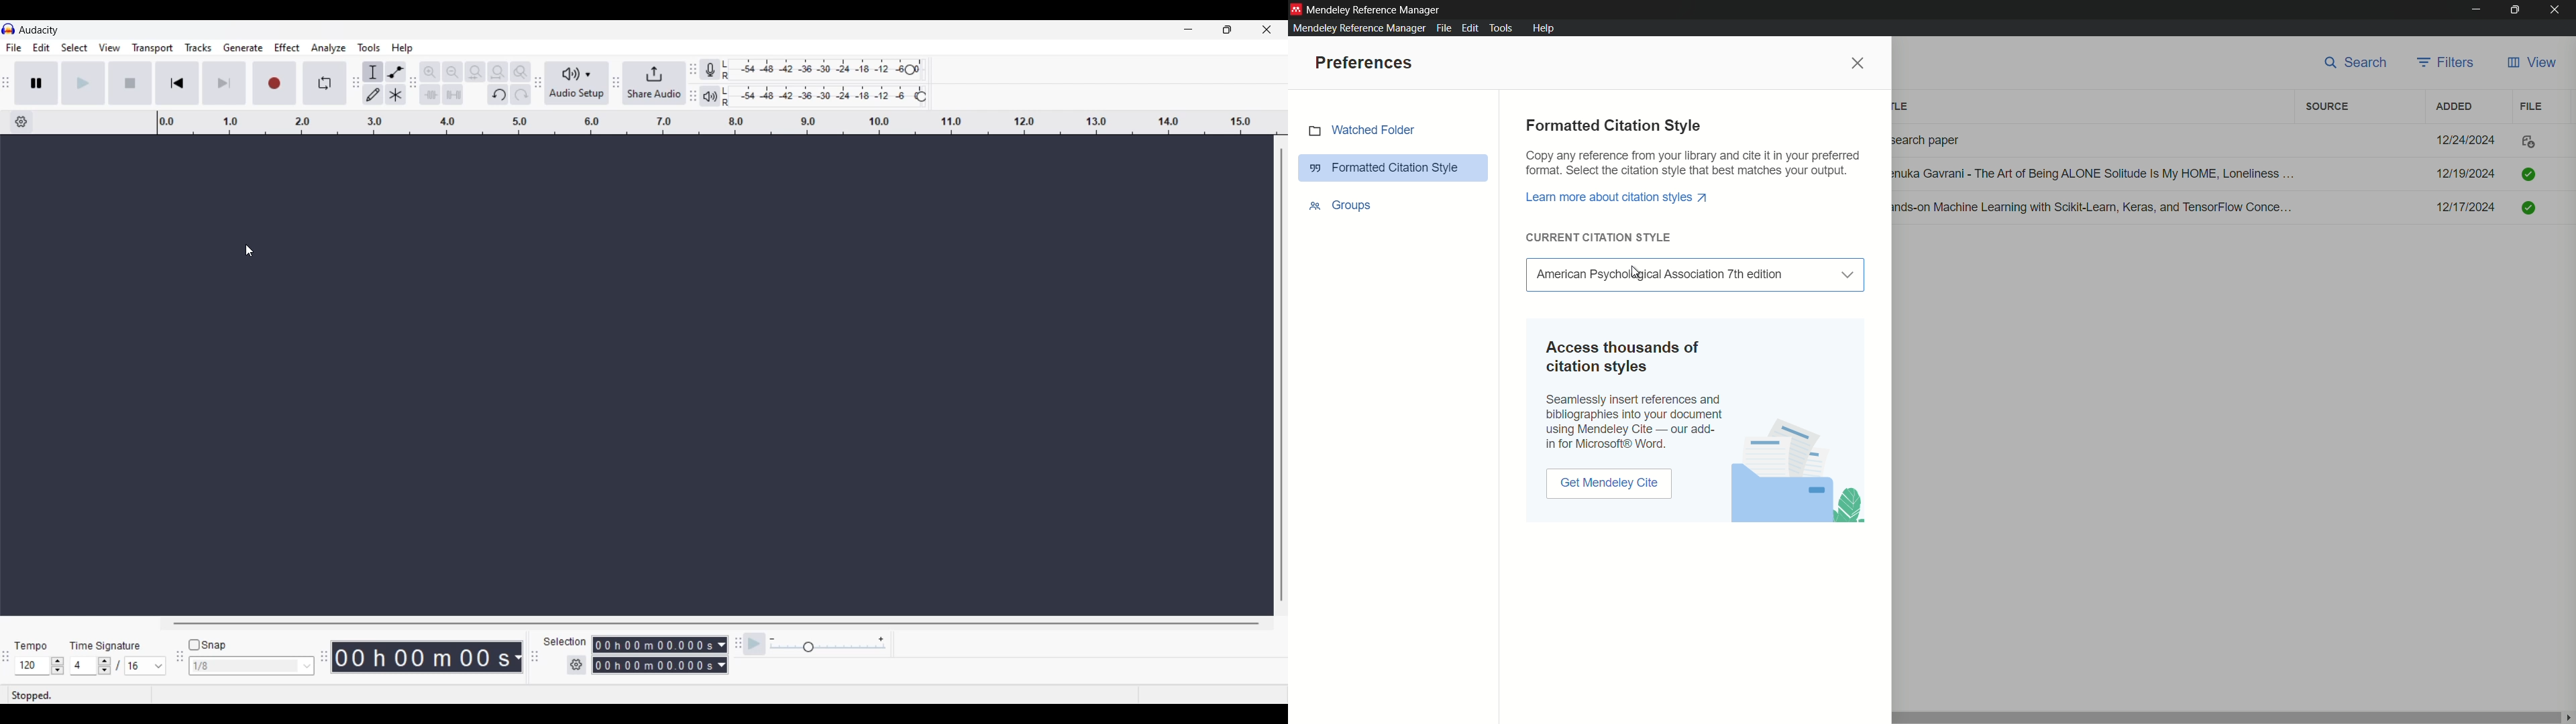 This screenshot has height=728, width=2576. I want to click on app name, so click(1375, 9).